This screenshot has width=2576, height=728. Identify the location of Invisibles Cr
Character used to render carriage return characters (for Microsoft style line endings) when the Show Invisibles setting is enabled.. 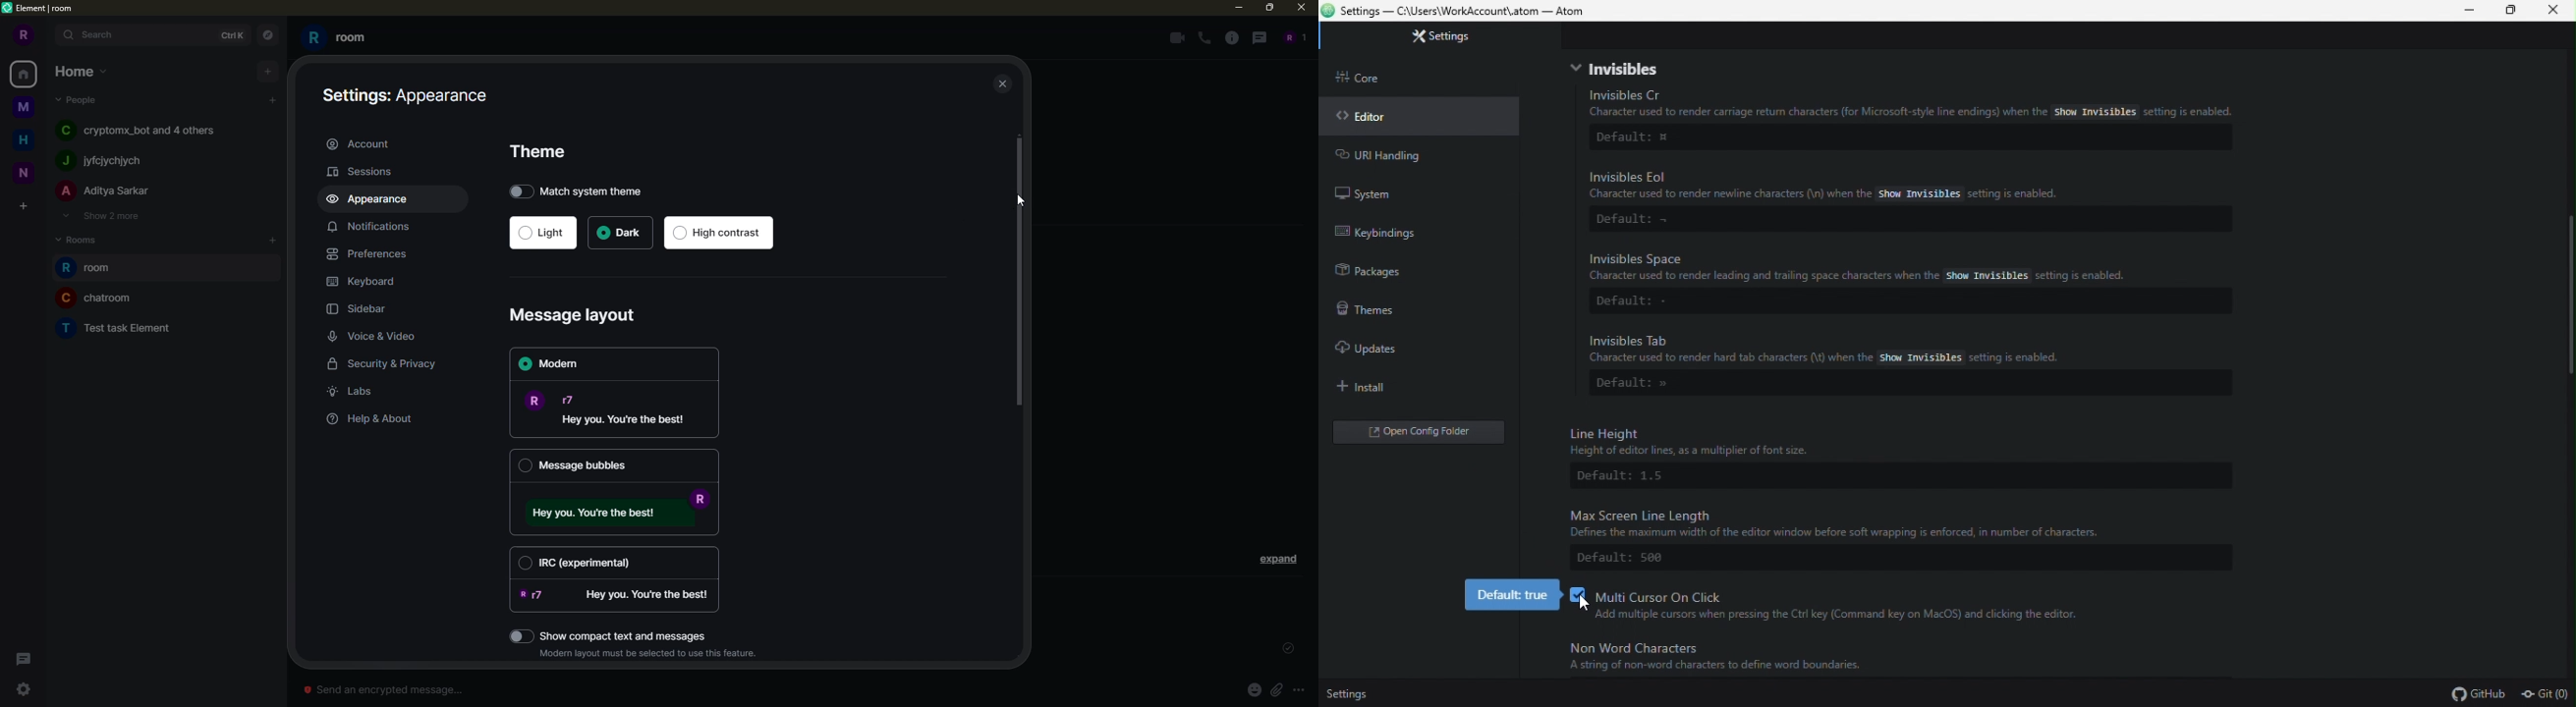
(1918, 105).